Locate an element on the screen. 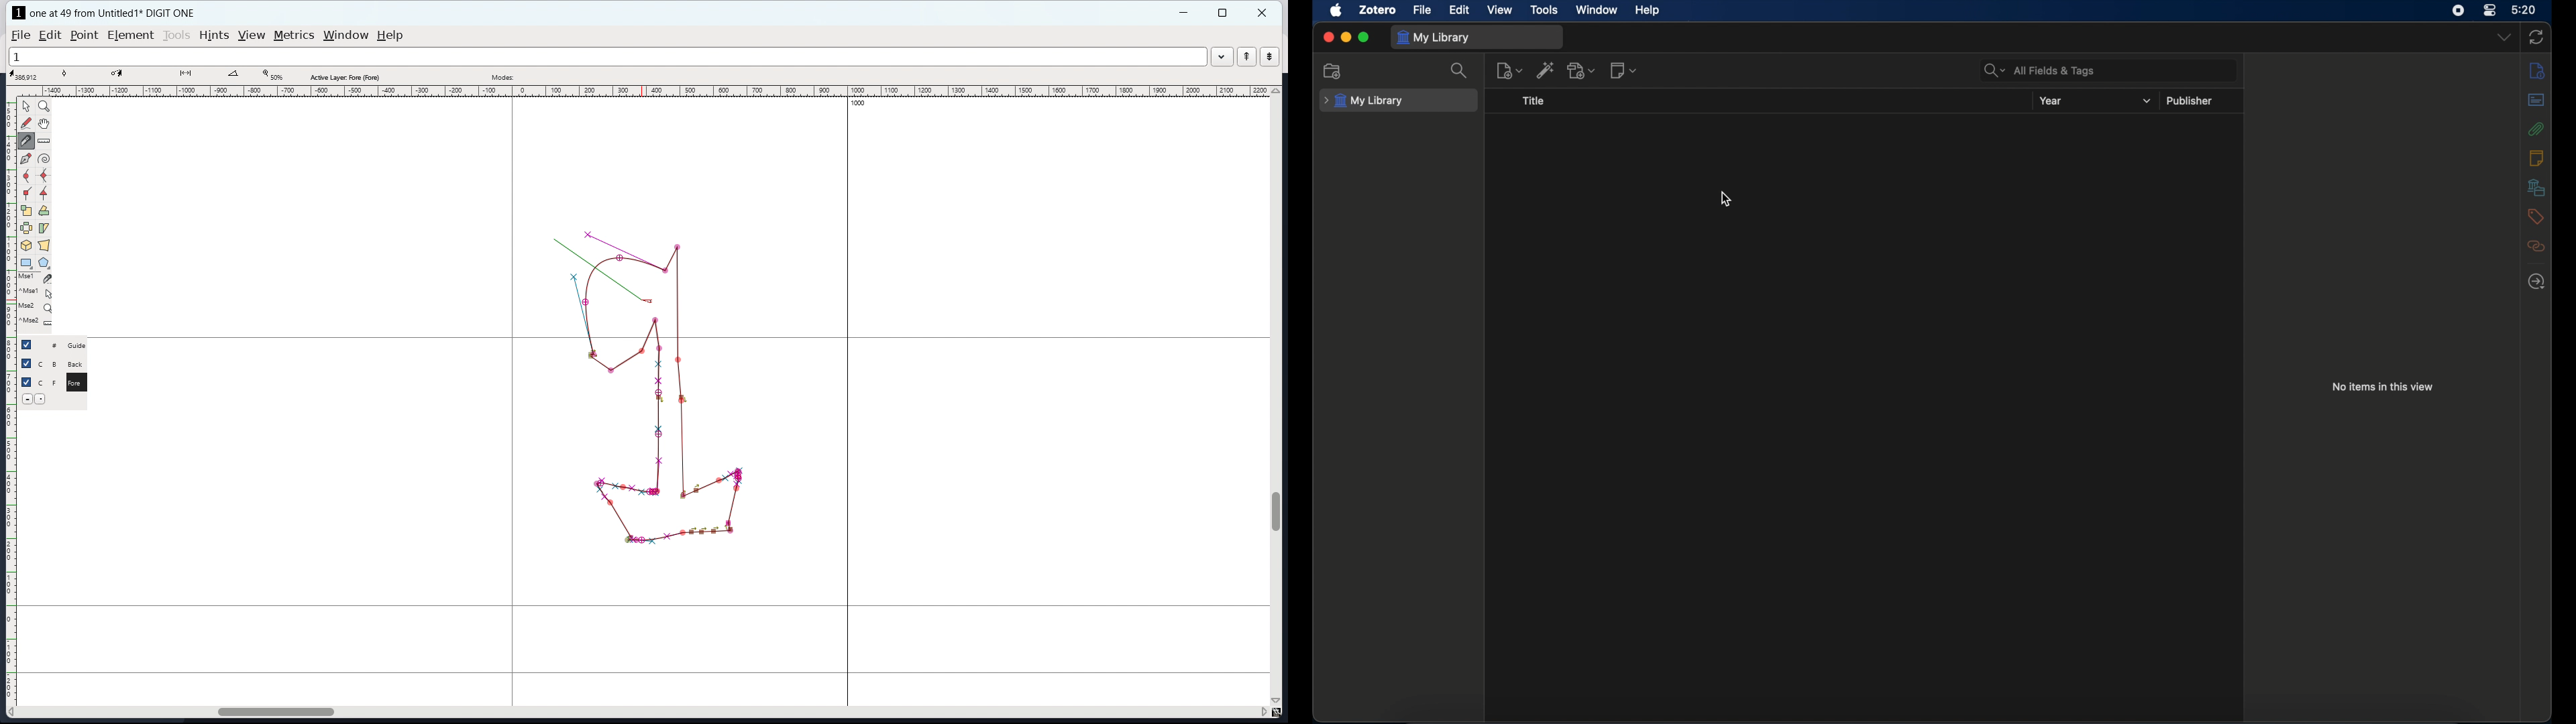 This screenshot has height=728, width=2576. edit is located at coordinates (50, 36).